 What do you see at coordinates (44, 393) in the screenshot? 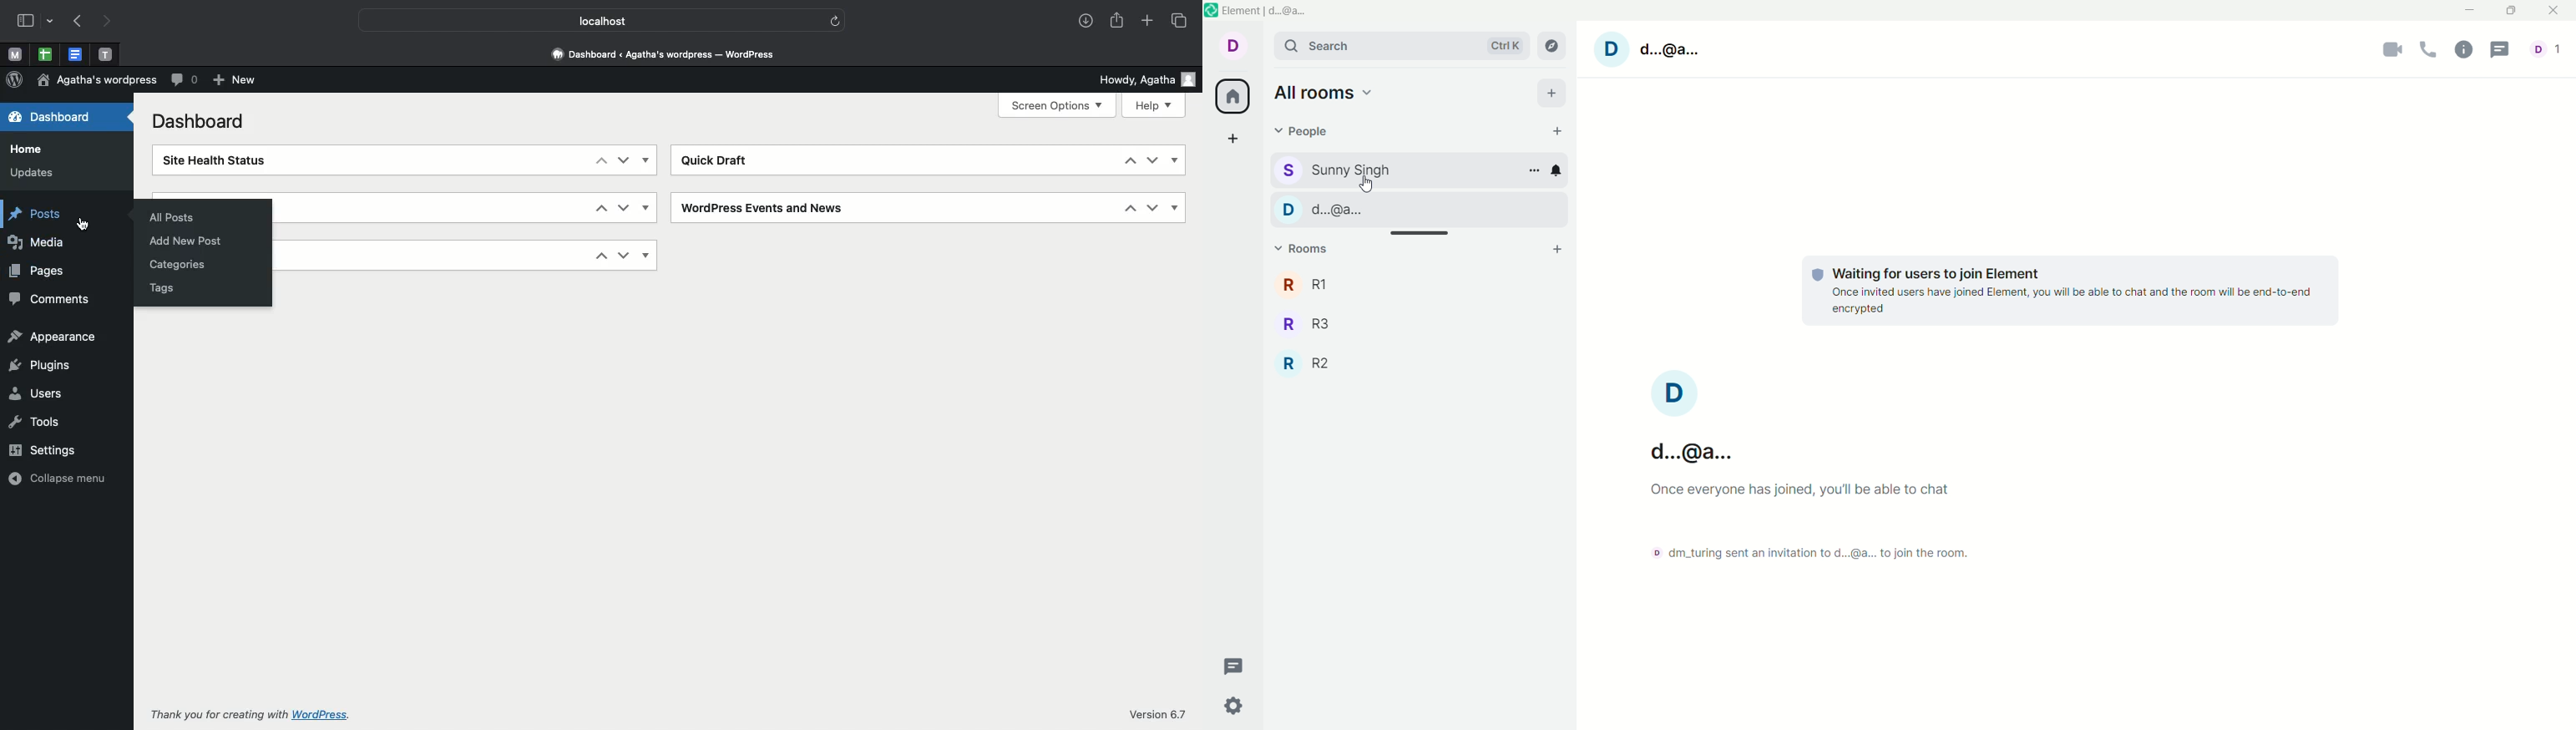
I see `Users` at bounding box center [44, 393].